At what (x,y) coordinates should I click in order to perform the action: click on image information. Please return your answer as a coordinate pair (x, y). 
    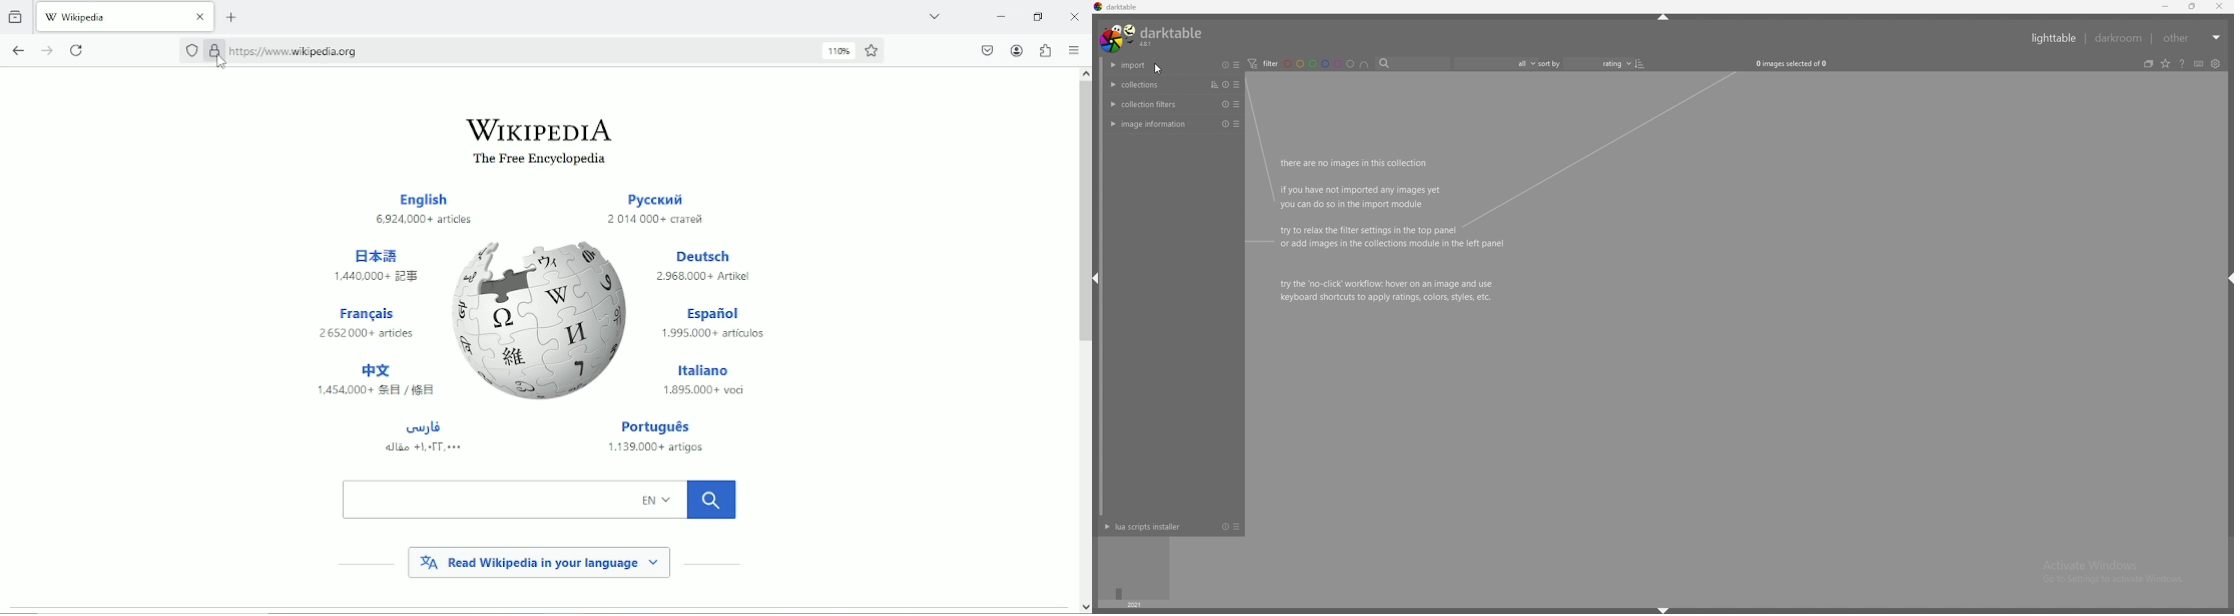
    Looking at the image, I should click on (1150, 124).